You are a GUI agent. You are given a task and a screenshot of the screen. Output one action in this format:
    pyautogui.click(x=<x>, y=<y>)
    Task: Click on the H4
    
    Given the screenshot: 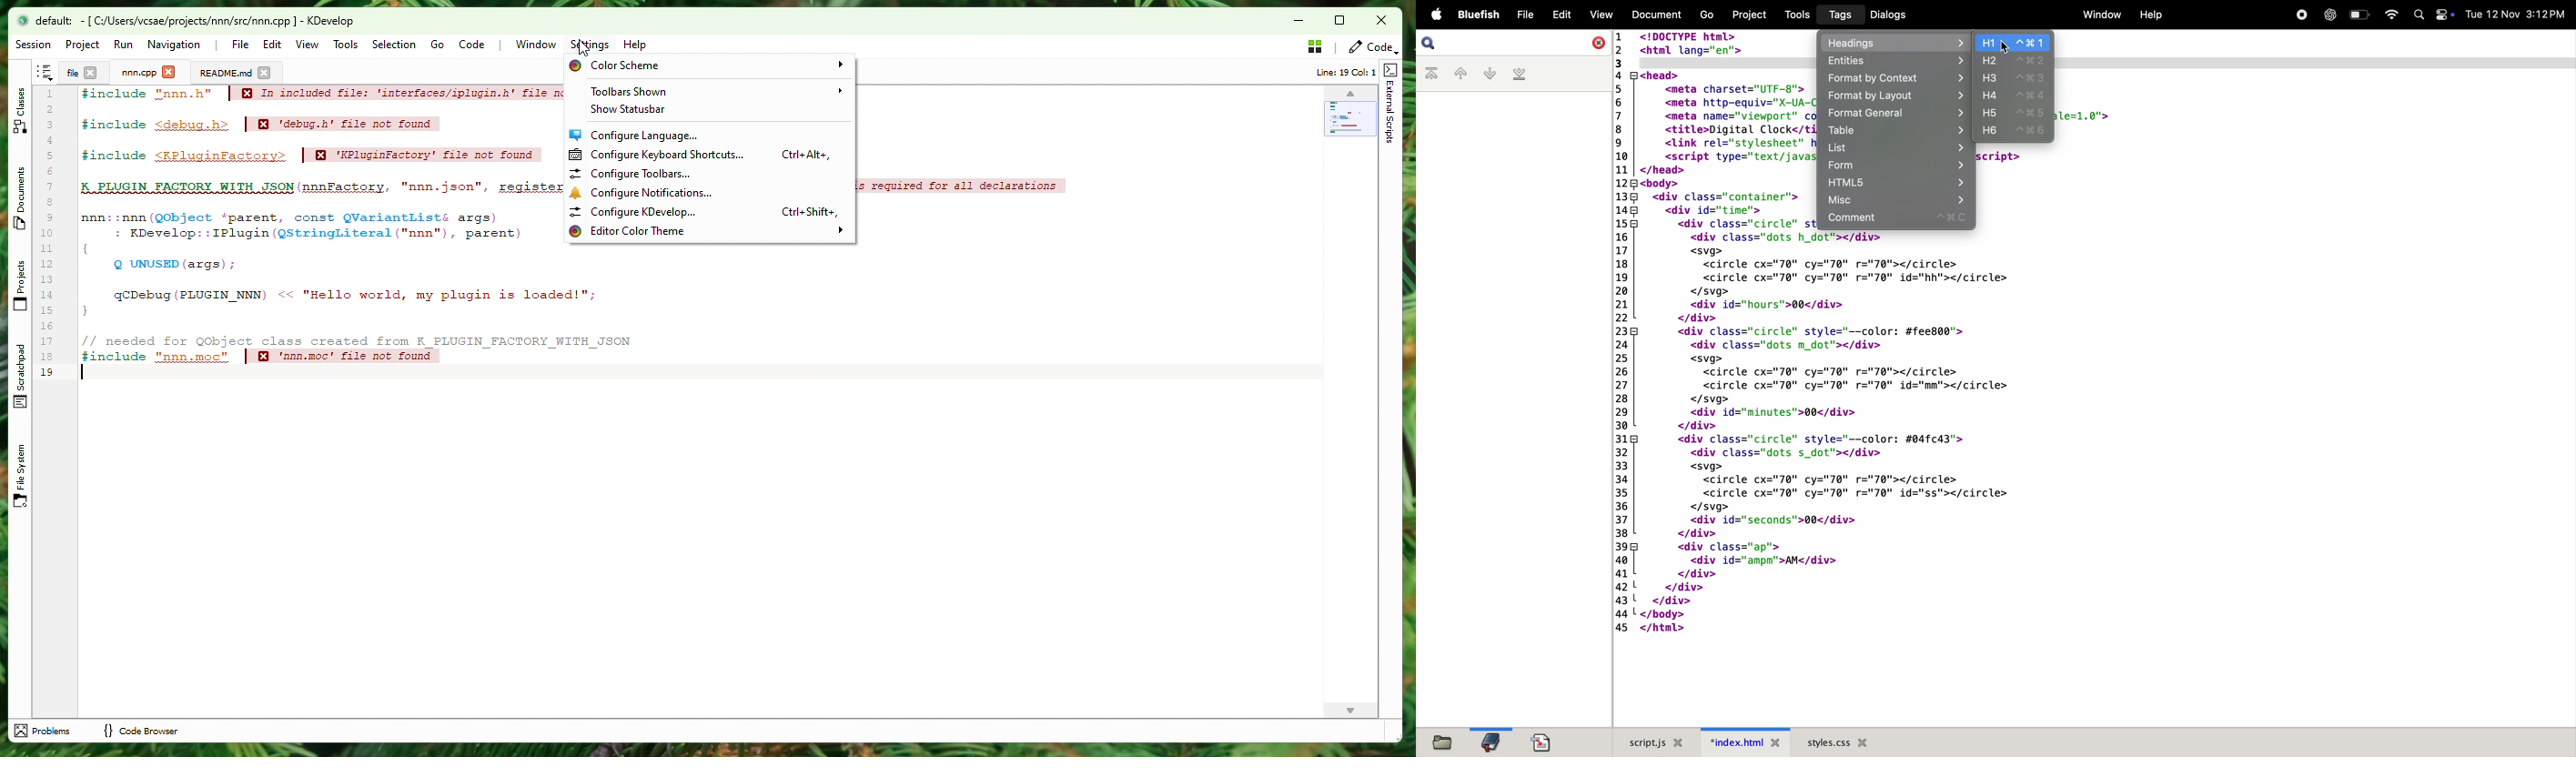 What is the action you would take?
    pyautogui.click(x=2015, y=95)
    